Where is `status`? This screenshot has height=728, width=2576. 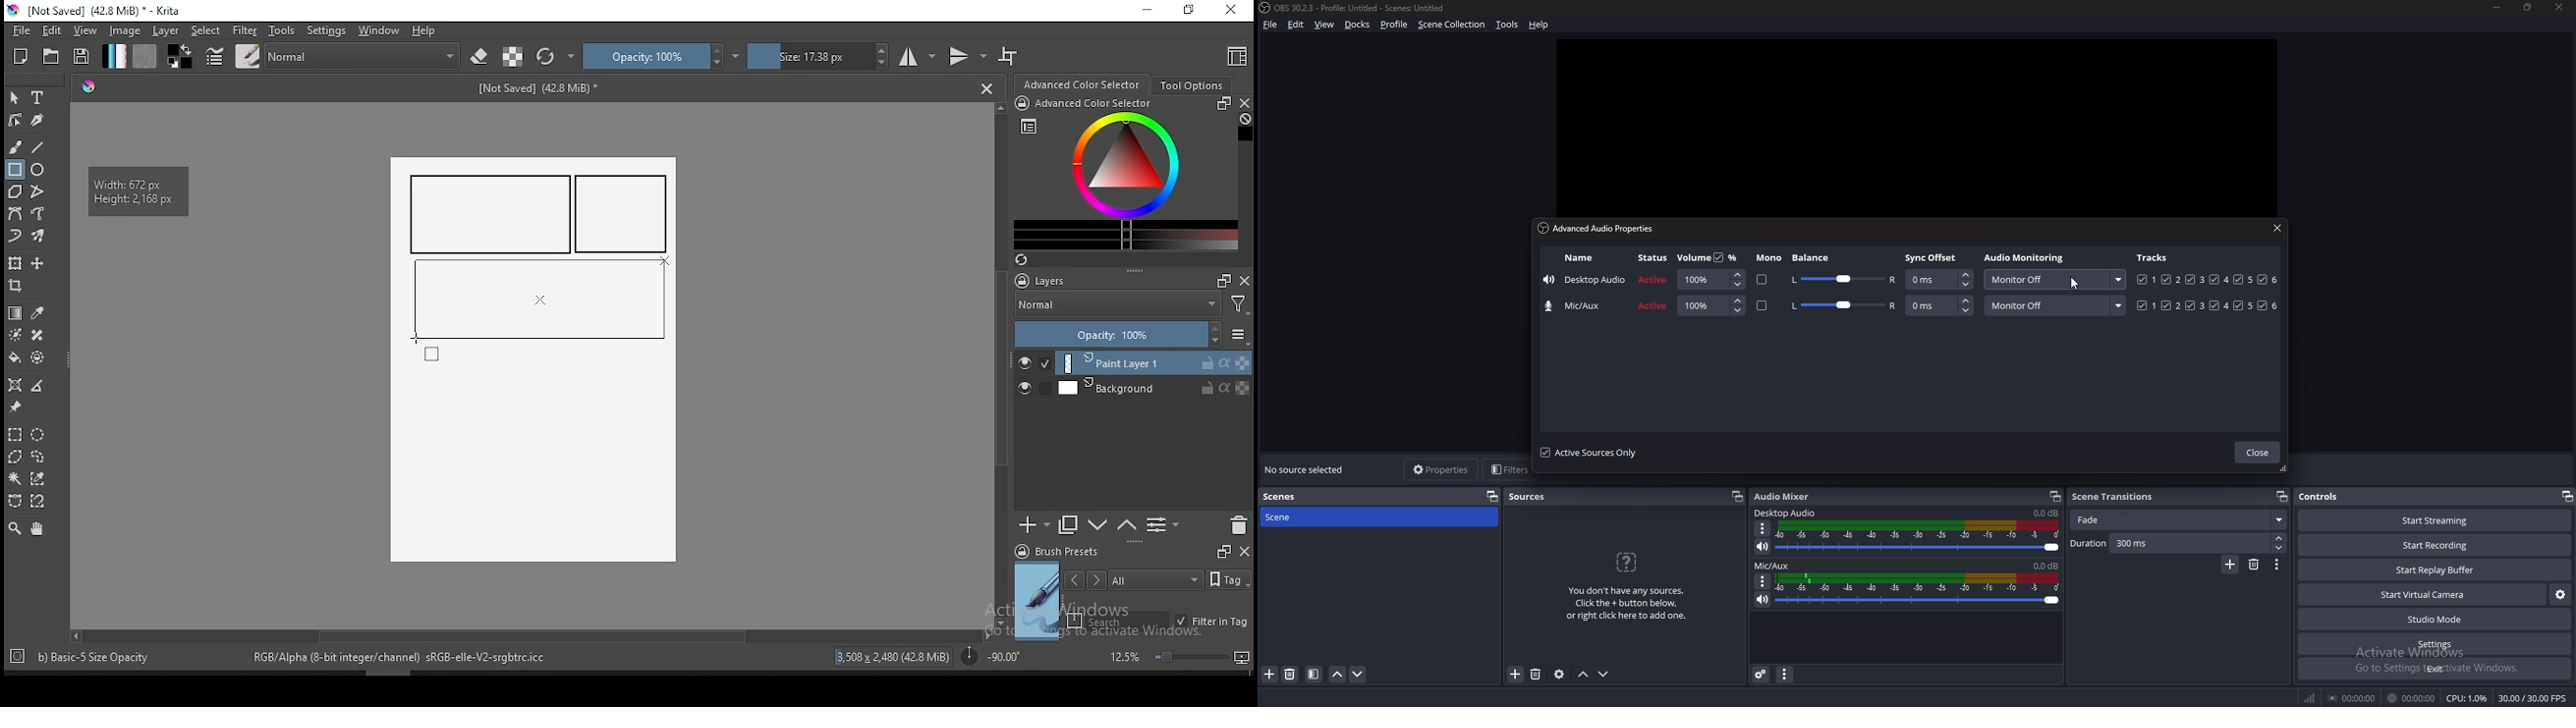 status is located at coordinates (1653, 257).